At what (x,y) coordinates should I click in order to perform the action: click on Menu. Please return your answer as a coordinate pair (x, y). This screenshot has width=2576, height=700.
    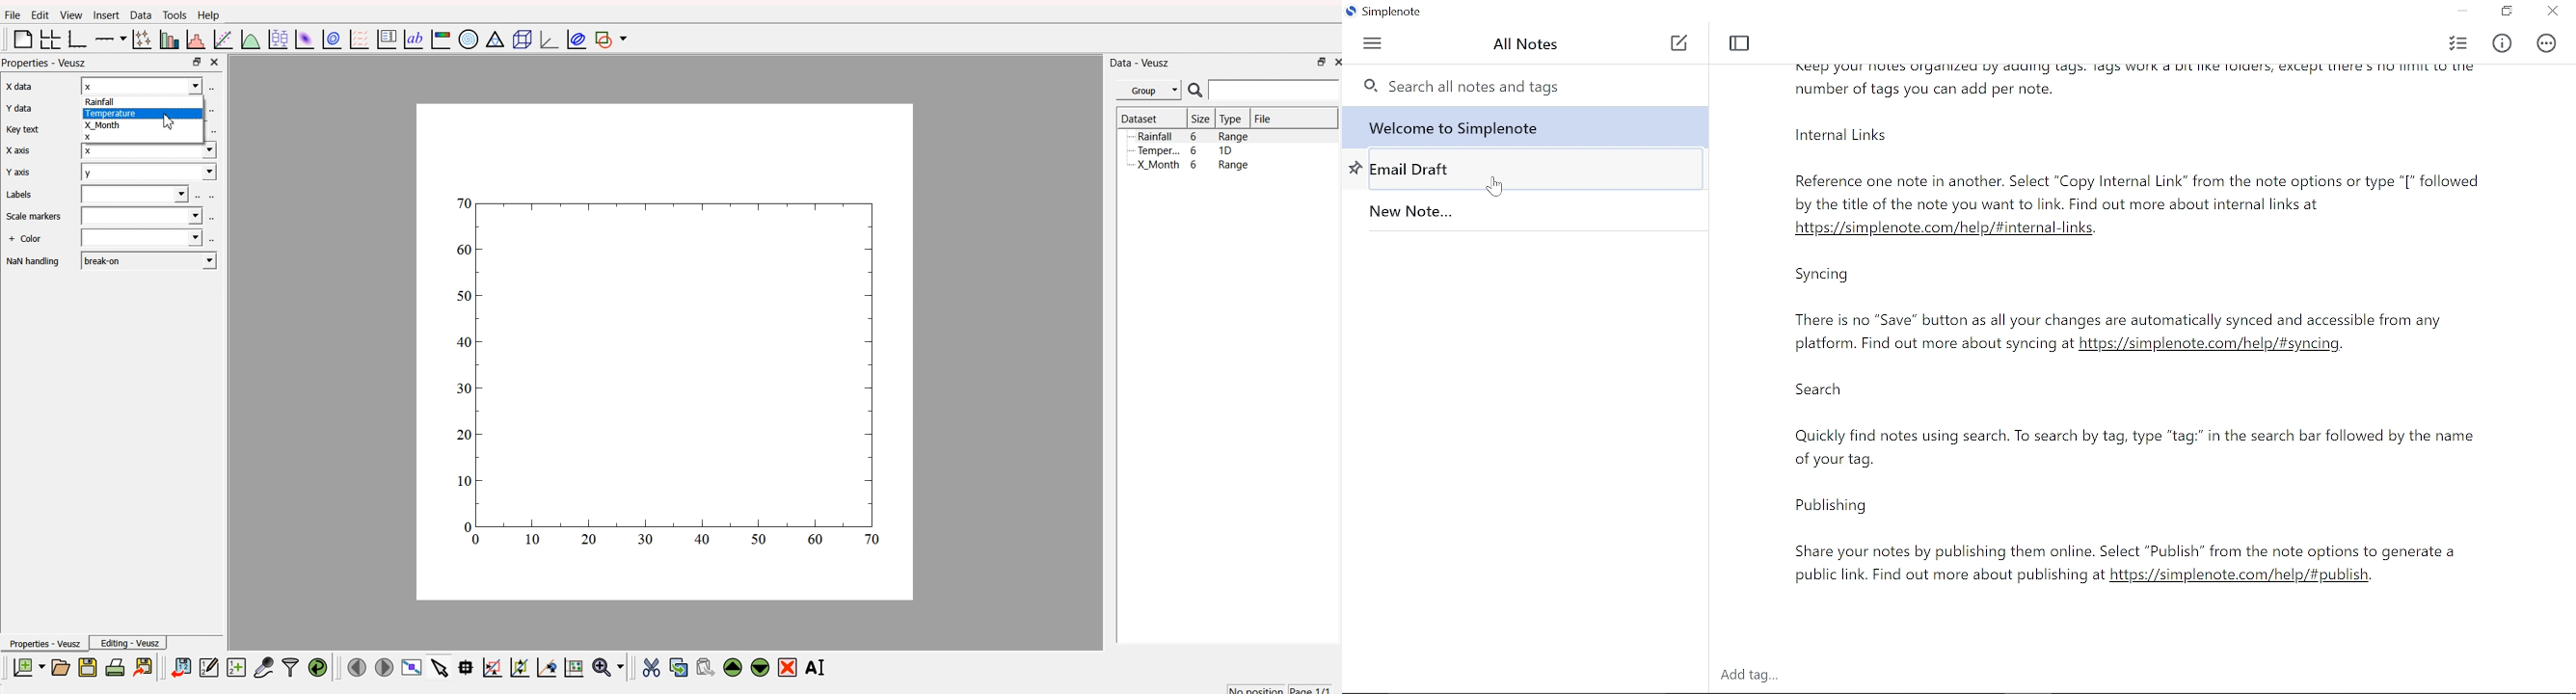
    Looking at the image, I should click on (1372, 47).